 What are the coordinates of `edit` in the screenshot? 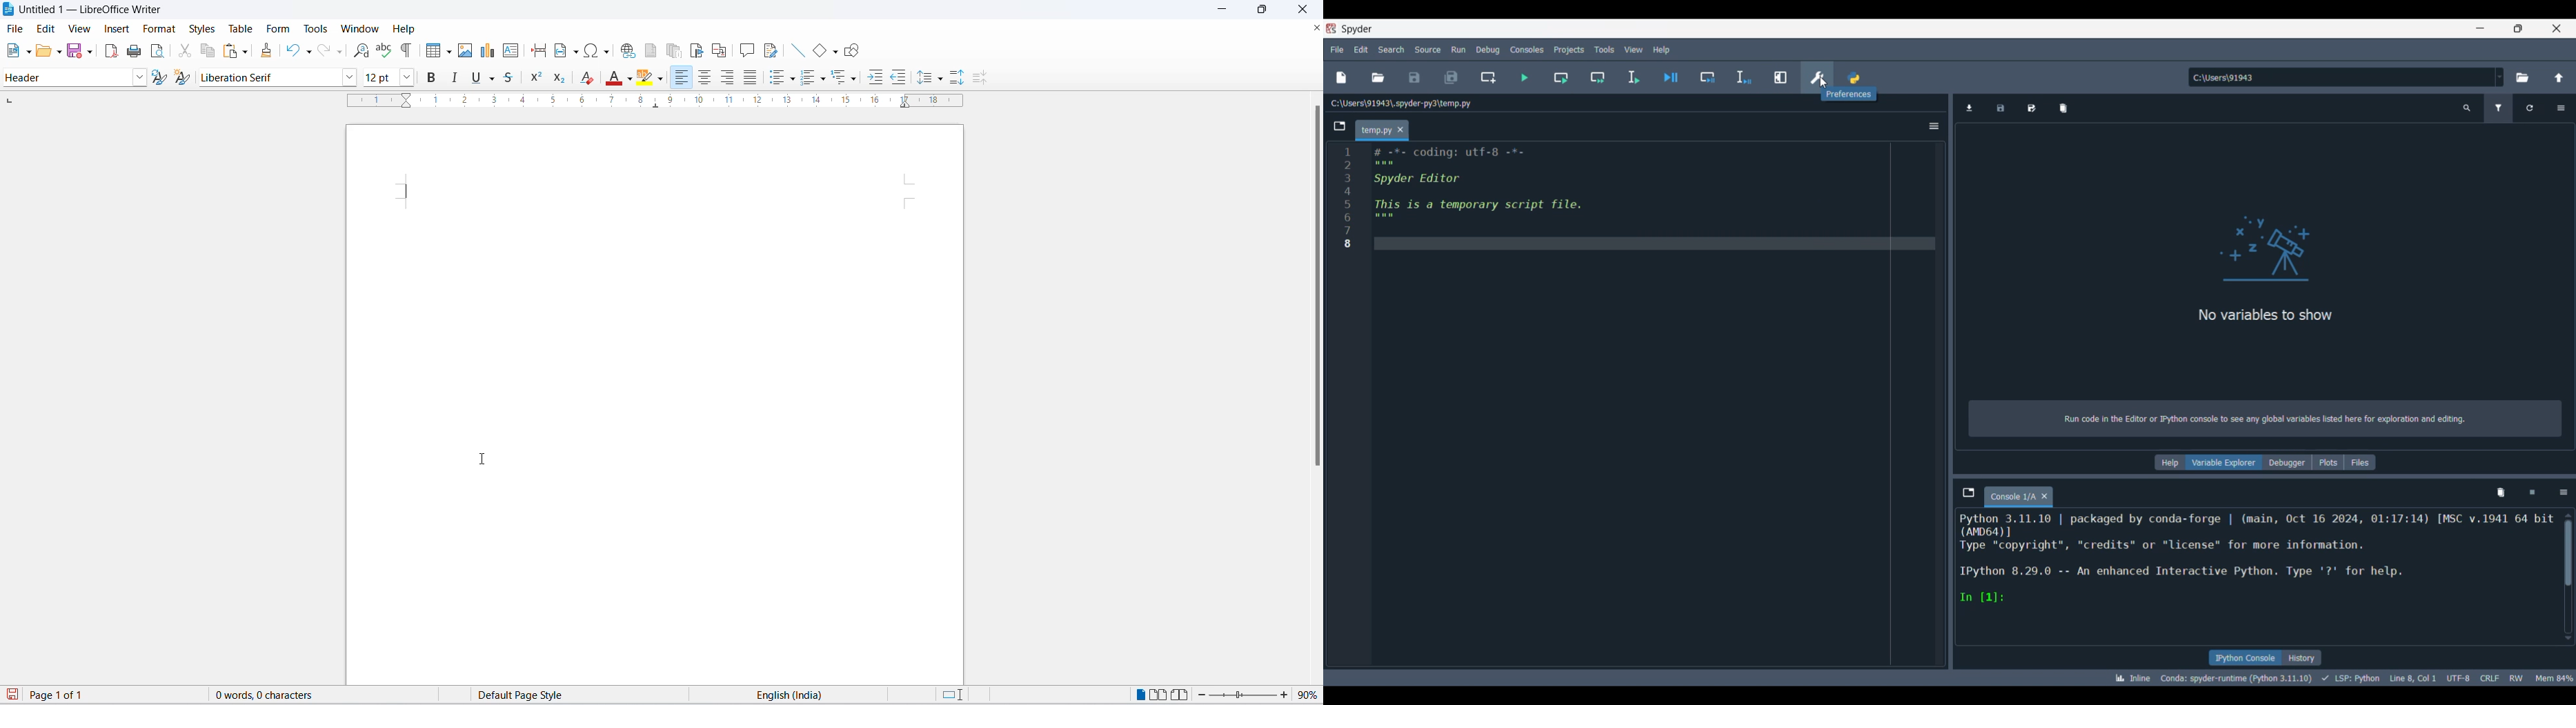 It's located at (47, 28).